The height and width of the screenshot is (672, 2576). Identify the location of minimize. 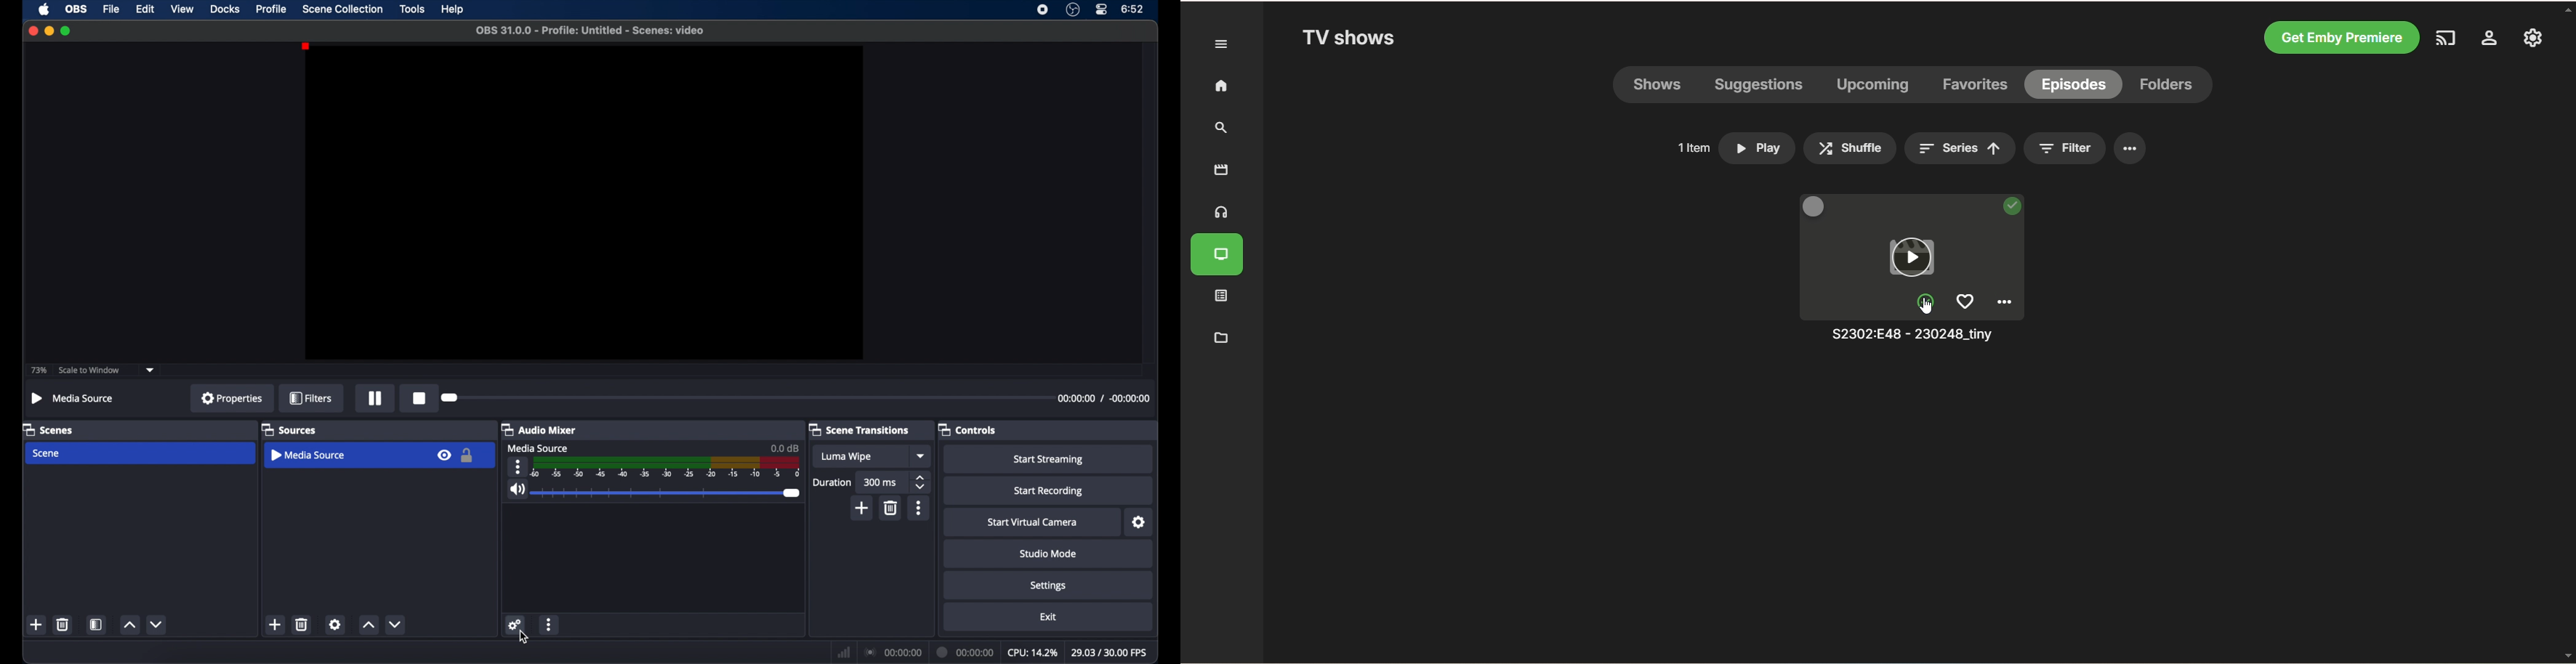
(49, 31).